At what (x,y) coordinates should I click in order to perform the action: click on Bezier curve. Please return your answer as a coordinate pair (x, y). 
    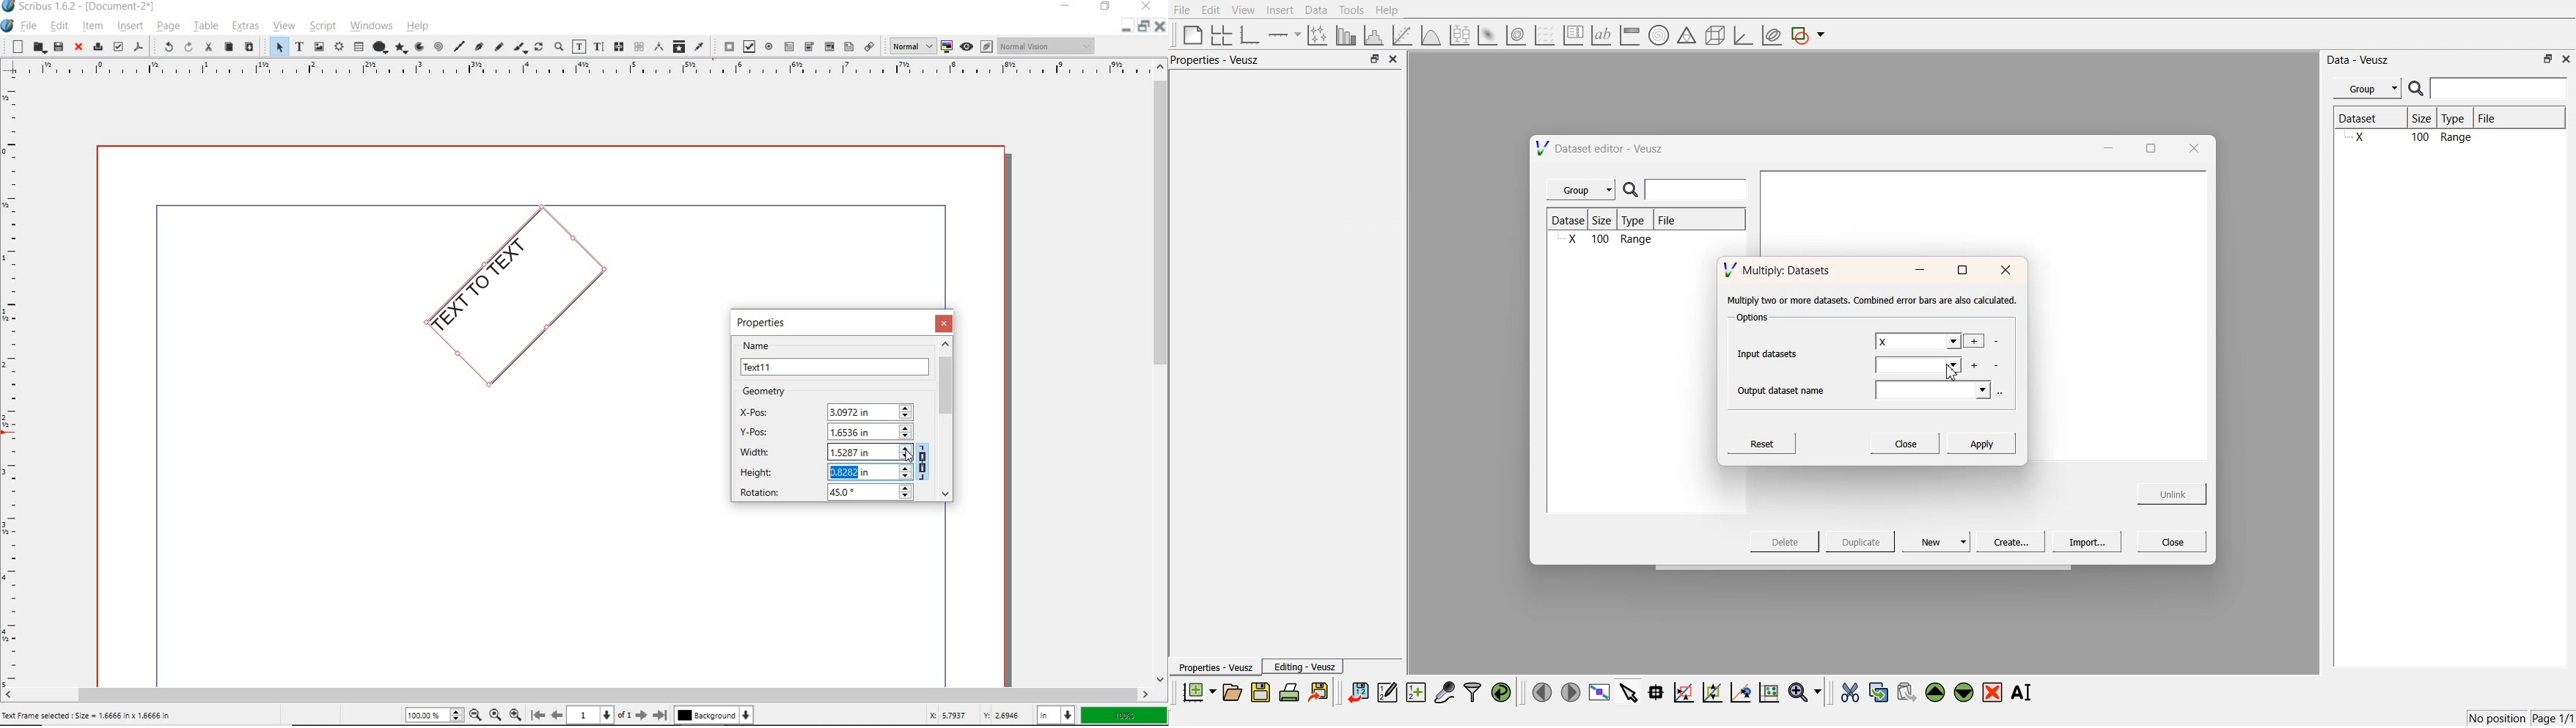
    Looking at the image, I should click on (478, 46).